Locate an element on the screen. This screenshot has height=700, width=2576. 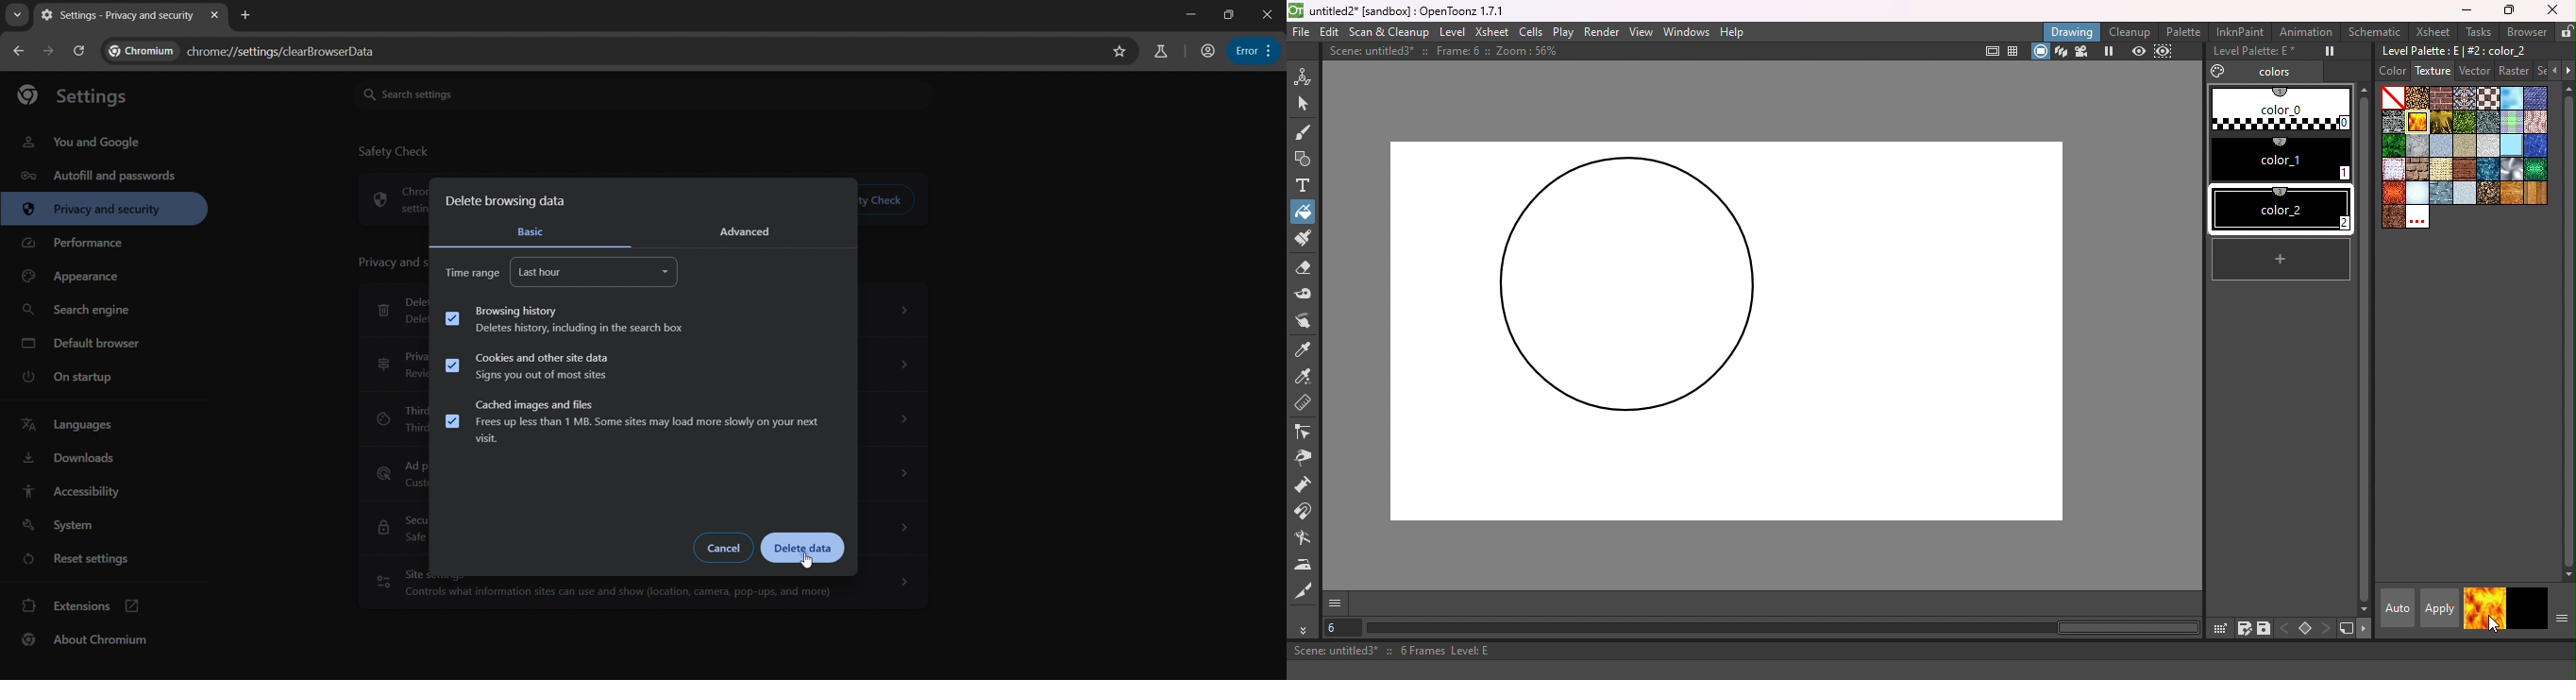
Animate tool is located at coordinates (1306, 74).